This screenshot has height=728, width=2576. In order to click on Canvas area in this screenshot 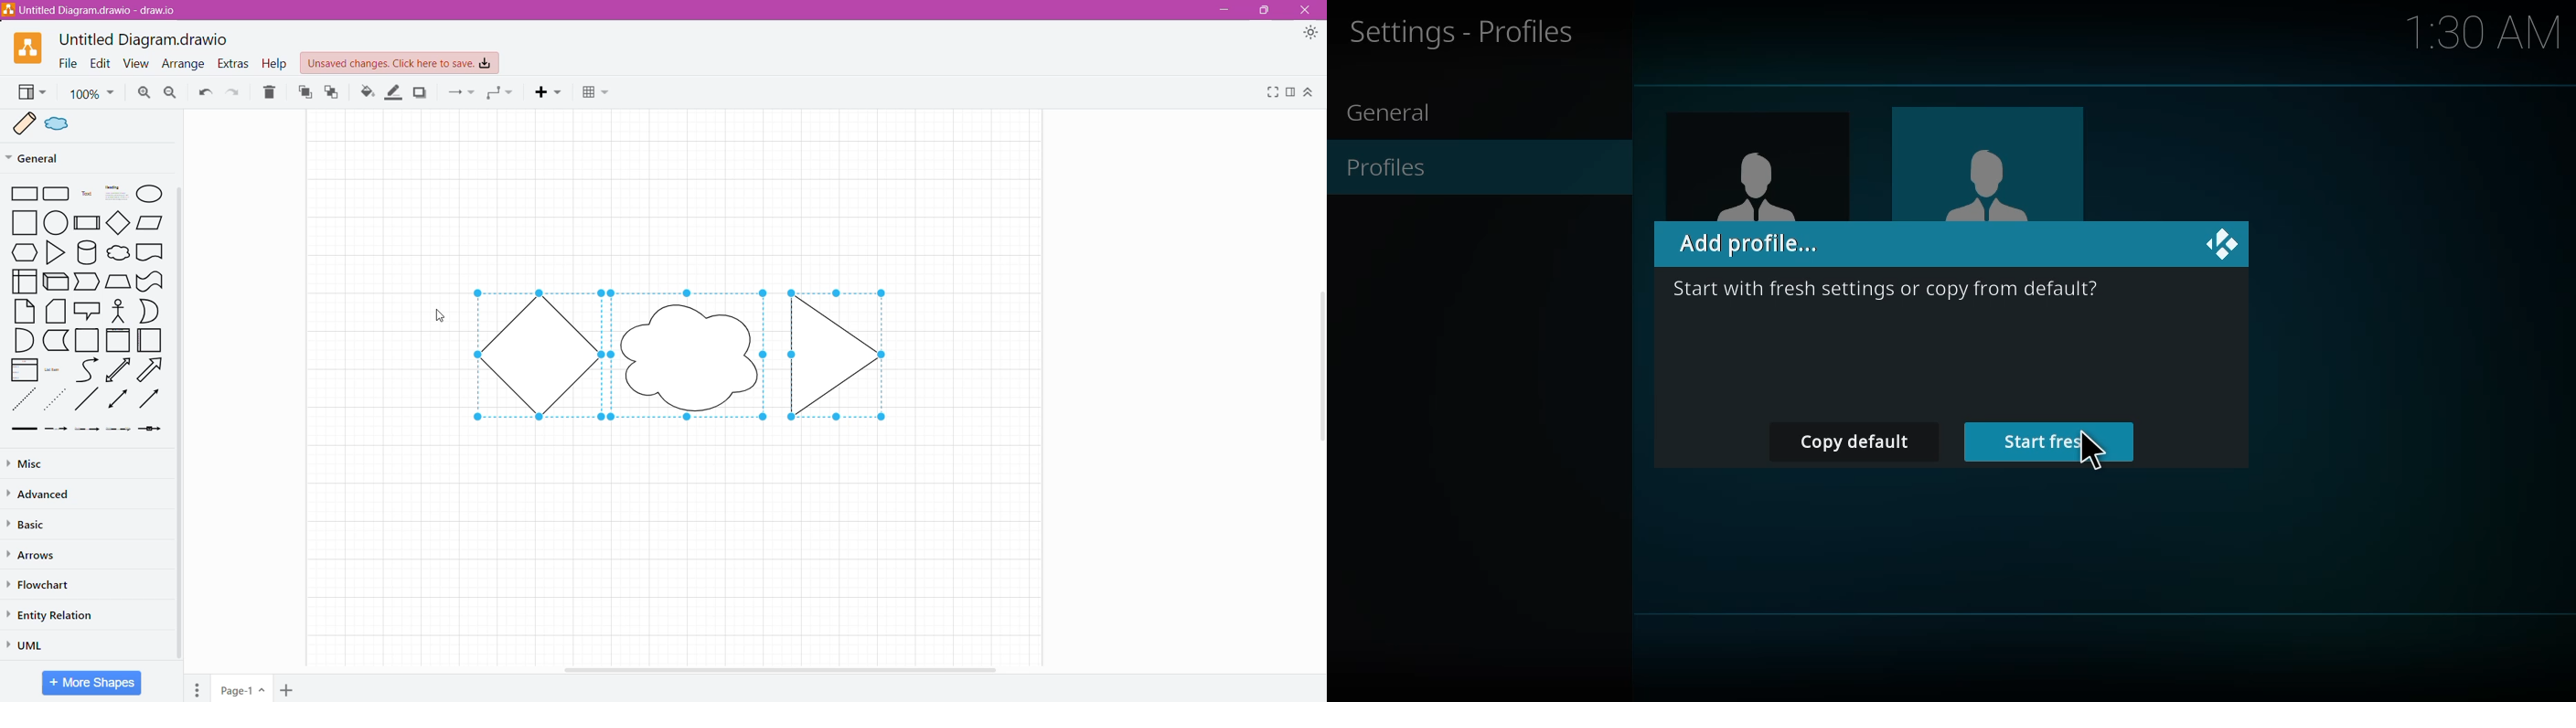, I will do `click(676, 537)`.